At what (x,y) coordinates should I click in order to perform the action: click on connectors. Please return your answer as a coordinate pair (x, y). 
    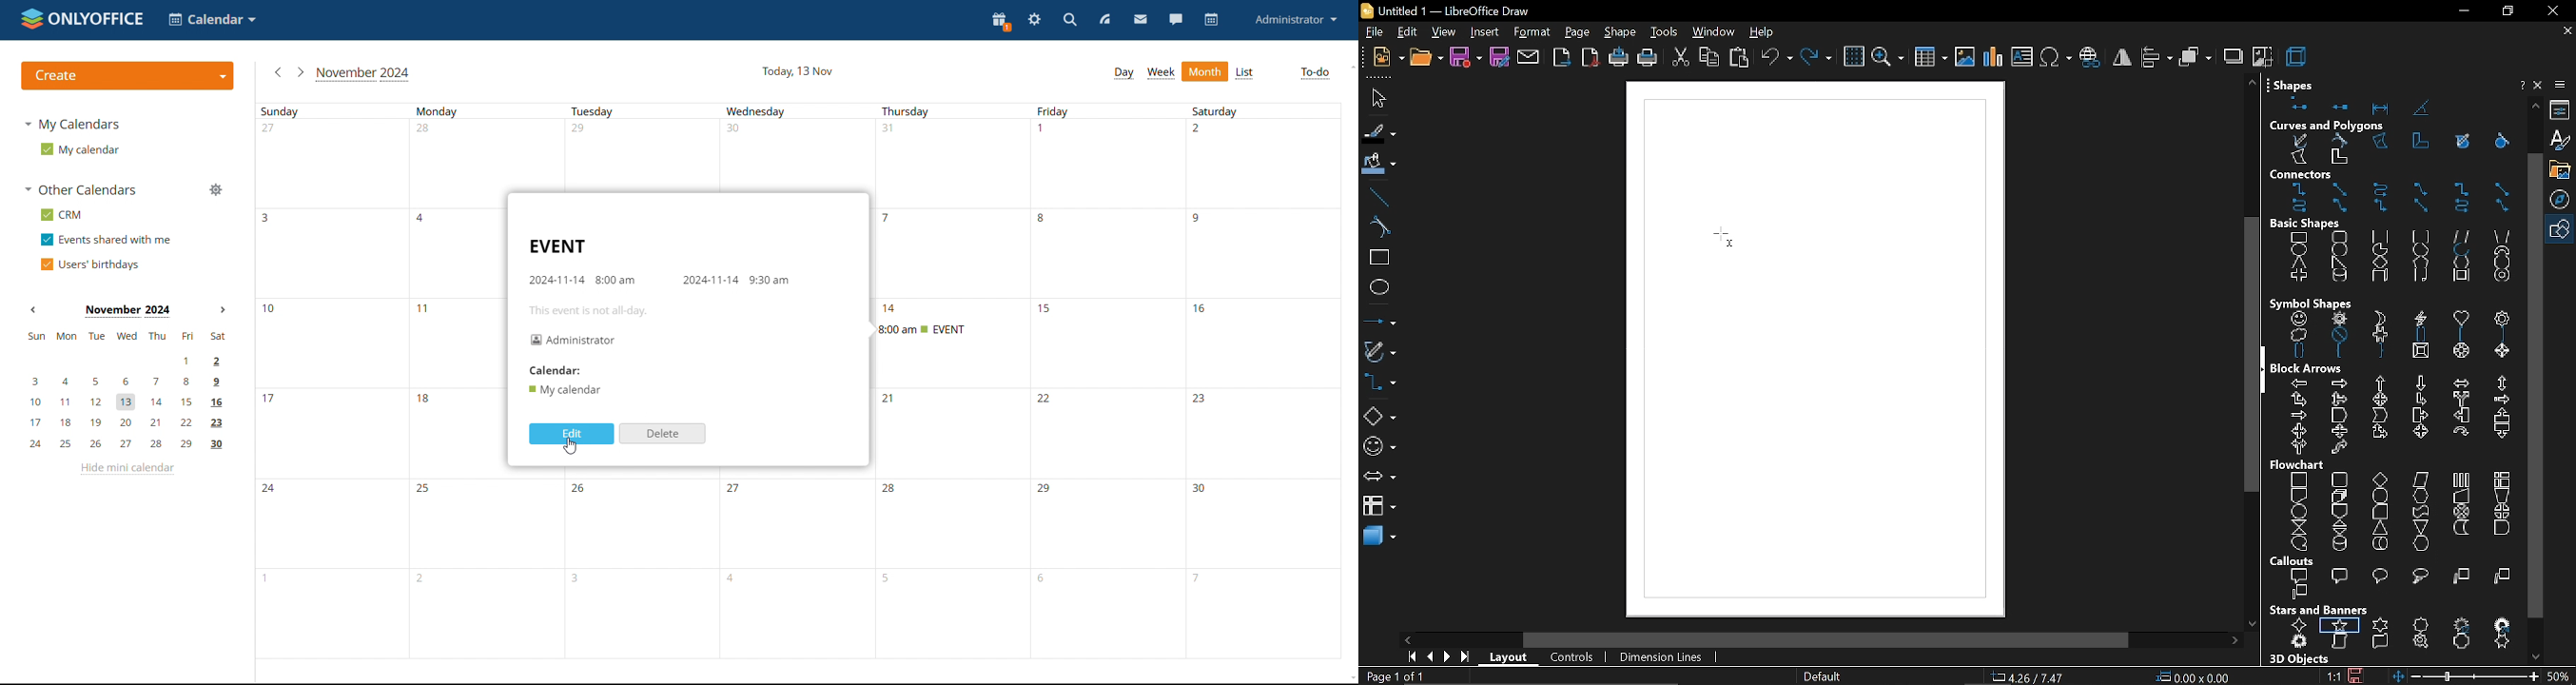
    Looking at the image, I should click on (2393, 200).